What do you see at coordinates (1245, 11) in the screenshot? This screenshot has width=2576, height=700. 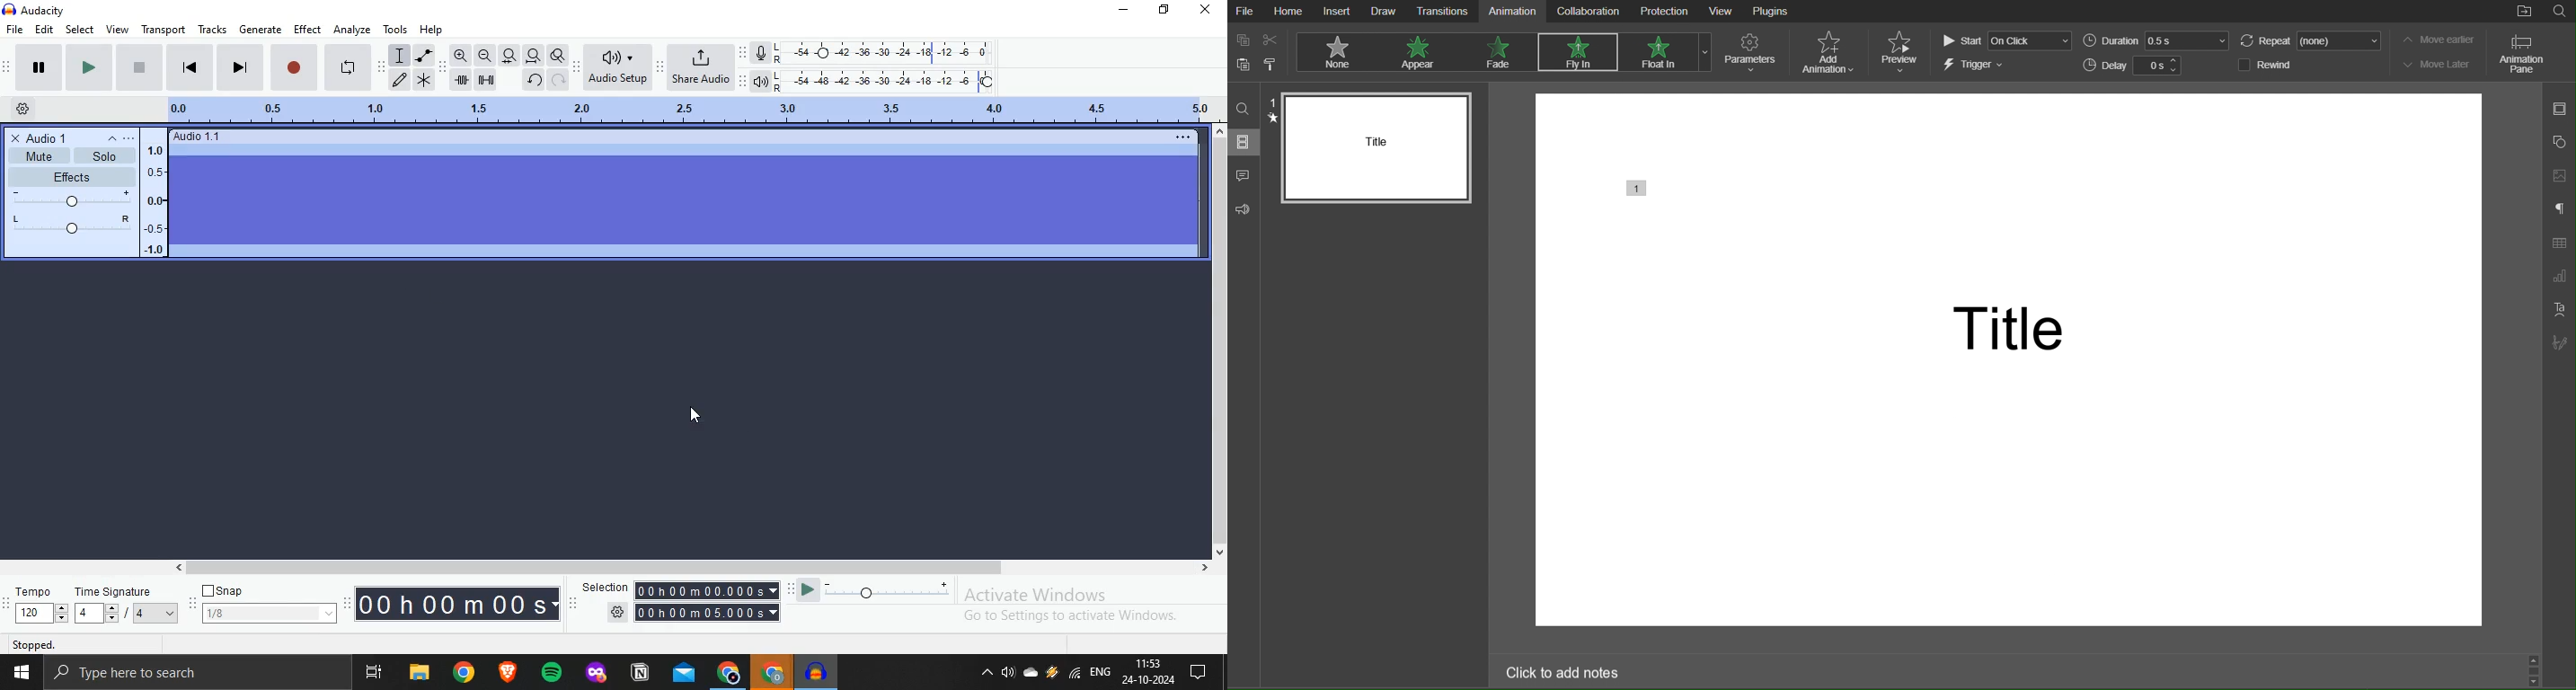 I see `File` at bounding box center [1245, 11].